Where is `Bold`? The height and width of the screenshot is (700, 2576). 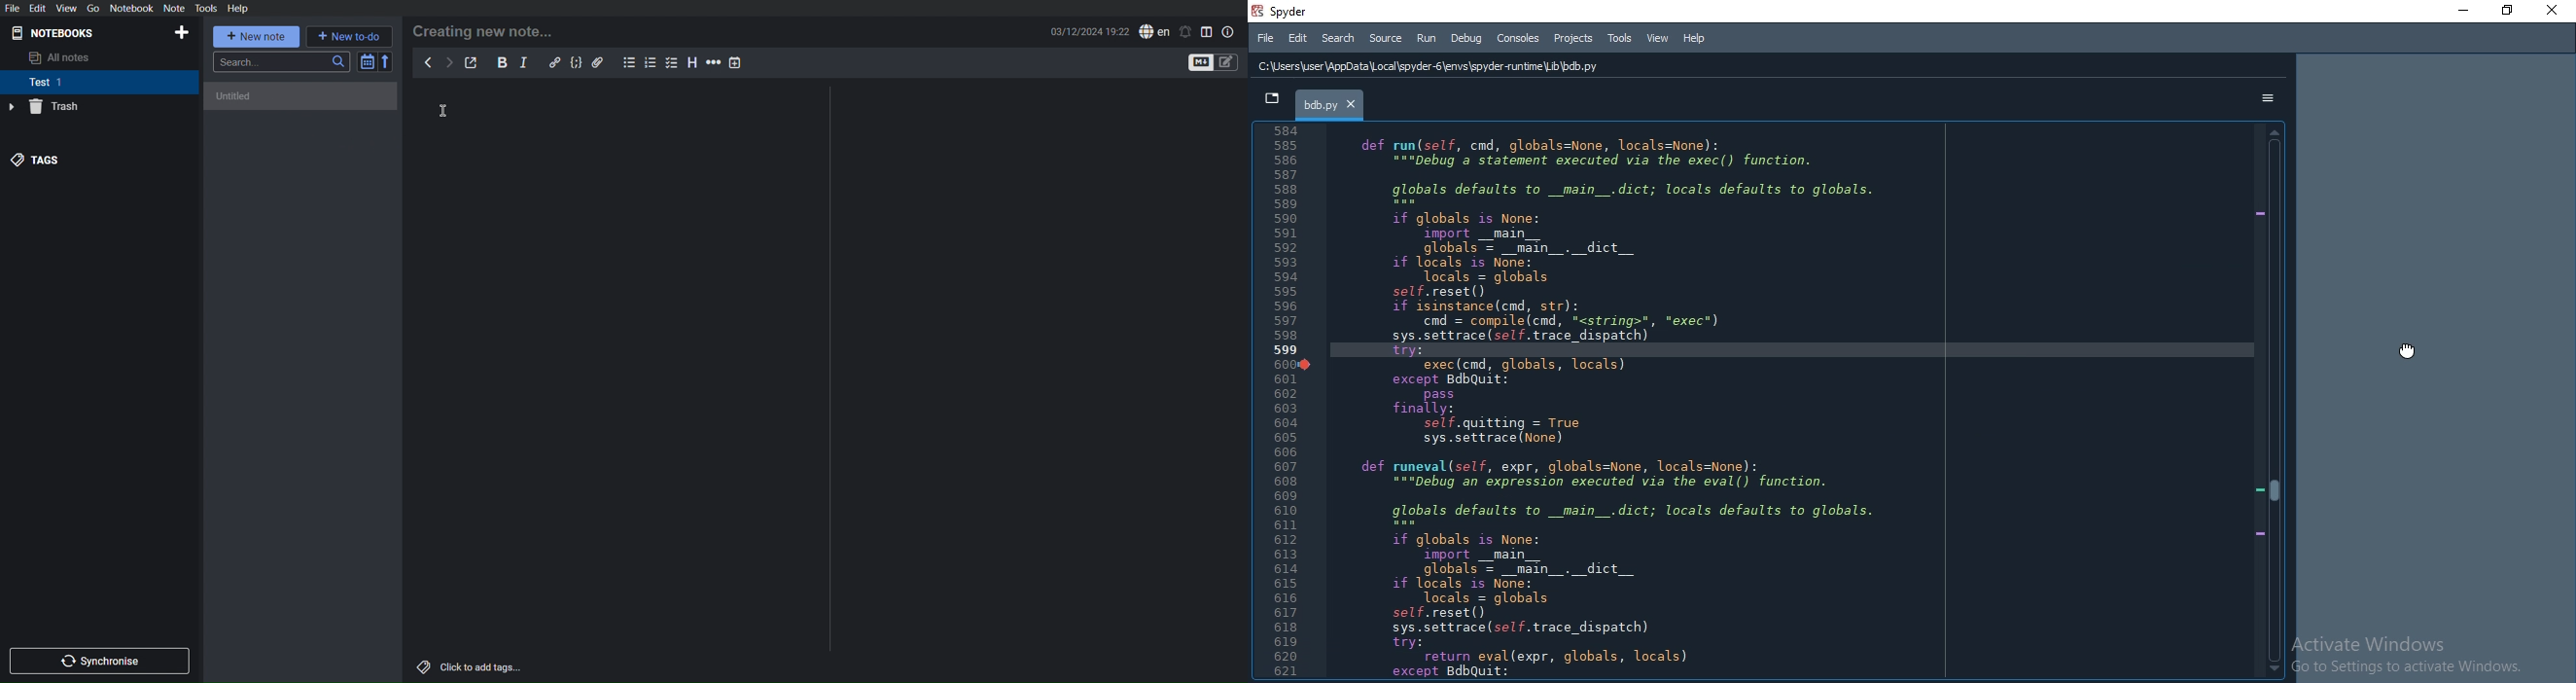
Bold is located at coordinates (503, 62).